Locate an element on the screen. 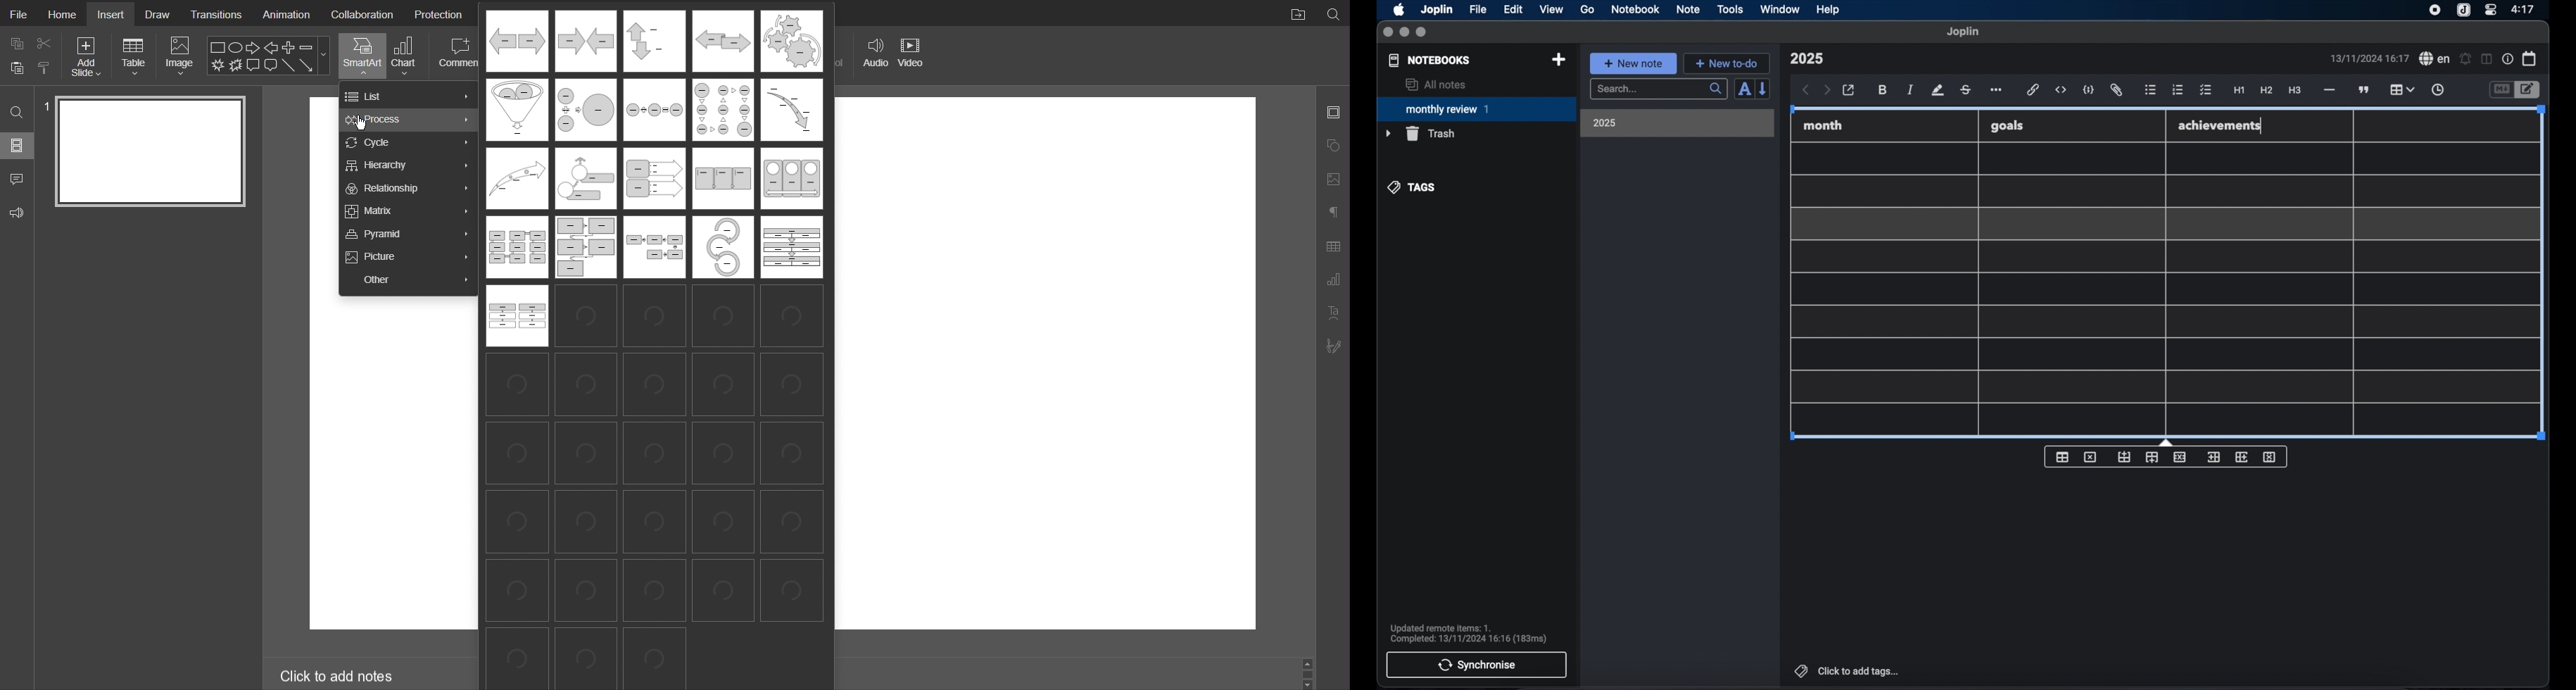 This screenshot has width=2576, height=700. Shape Menu is located at coordinates (269, 55).